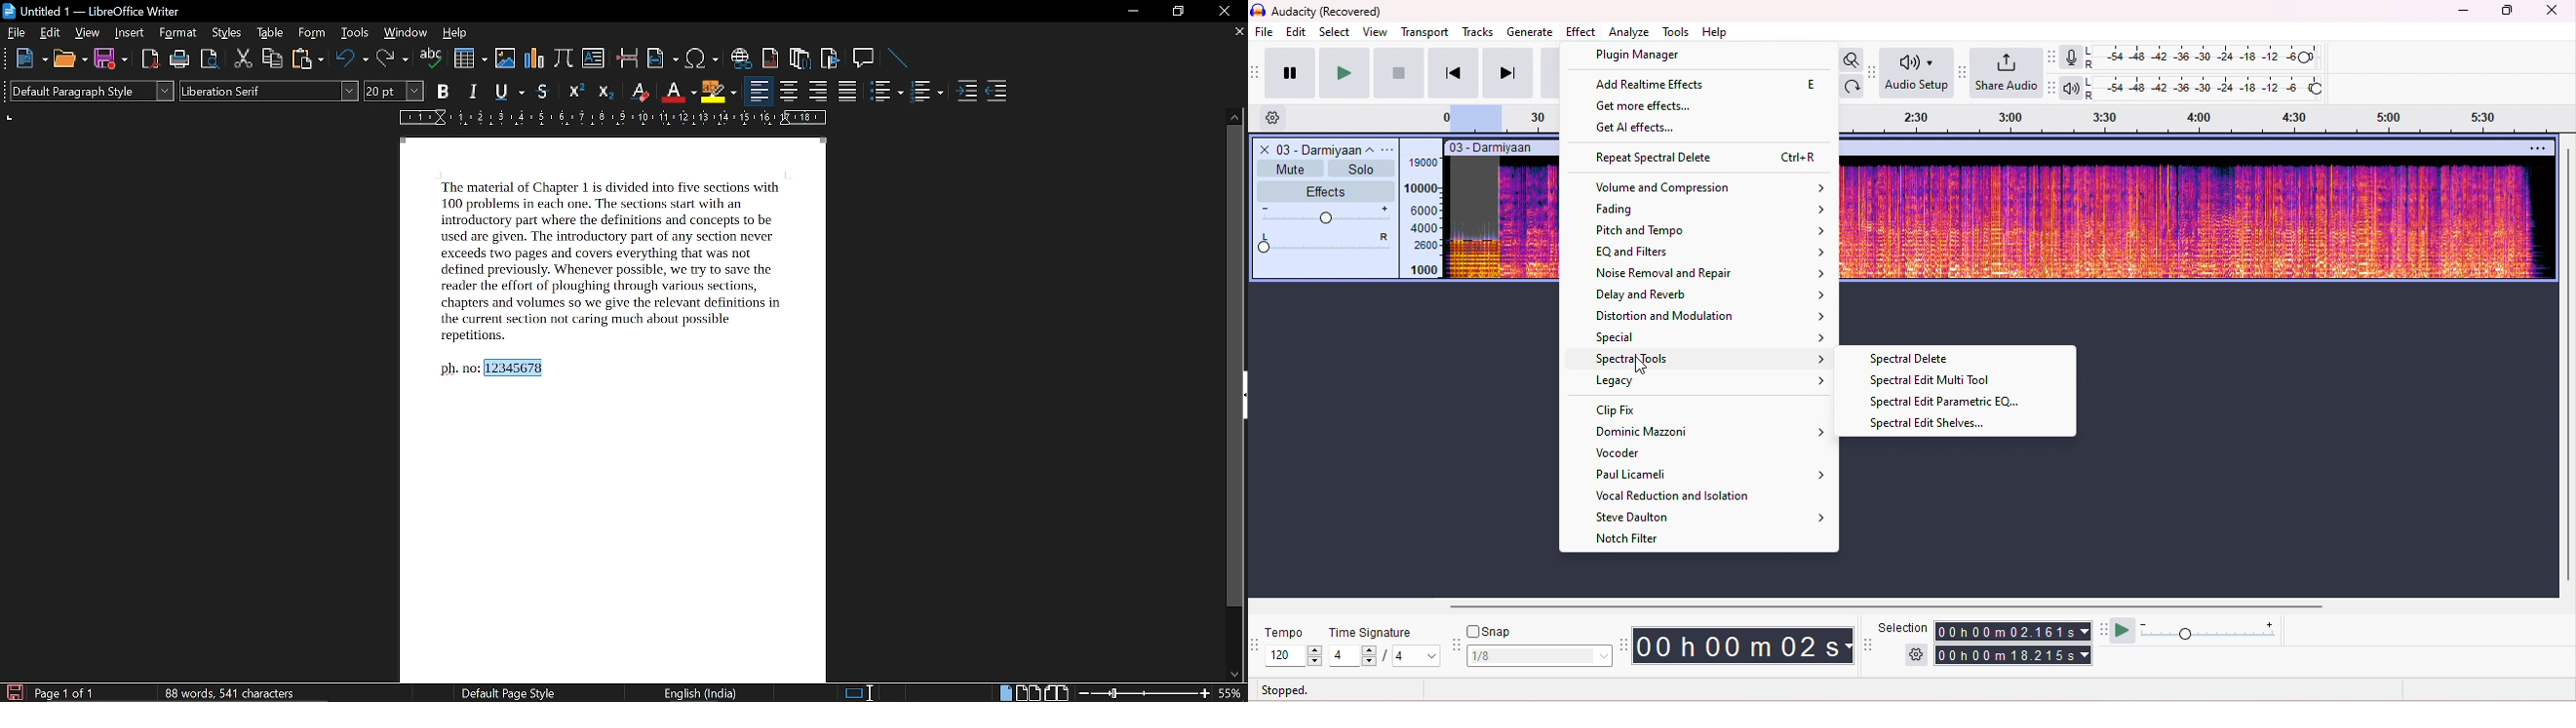  I want to click on time tool bar, so click(1626, 645).